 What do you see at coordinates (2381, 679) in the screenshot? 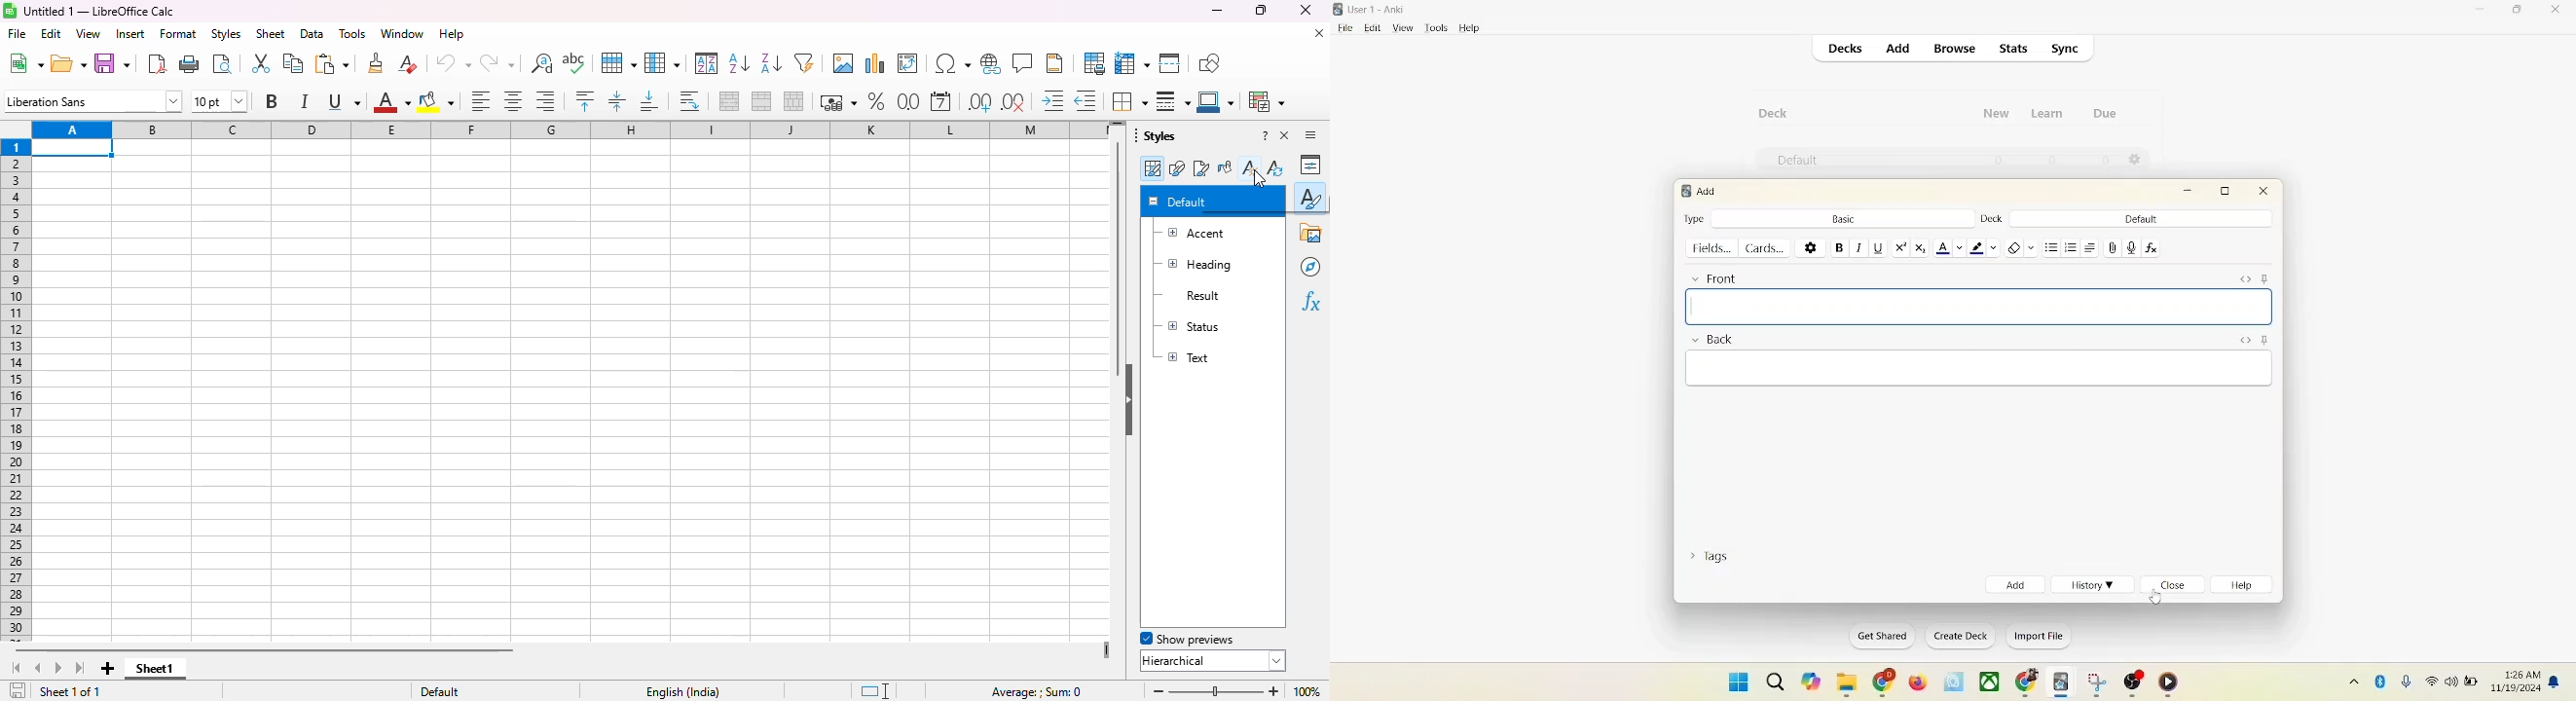
I see `Bluetooth` at bounding box center [2381, 679].